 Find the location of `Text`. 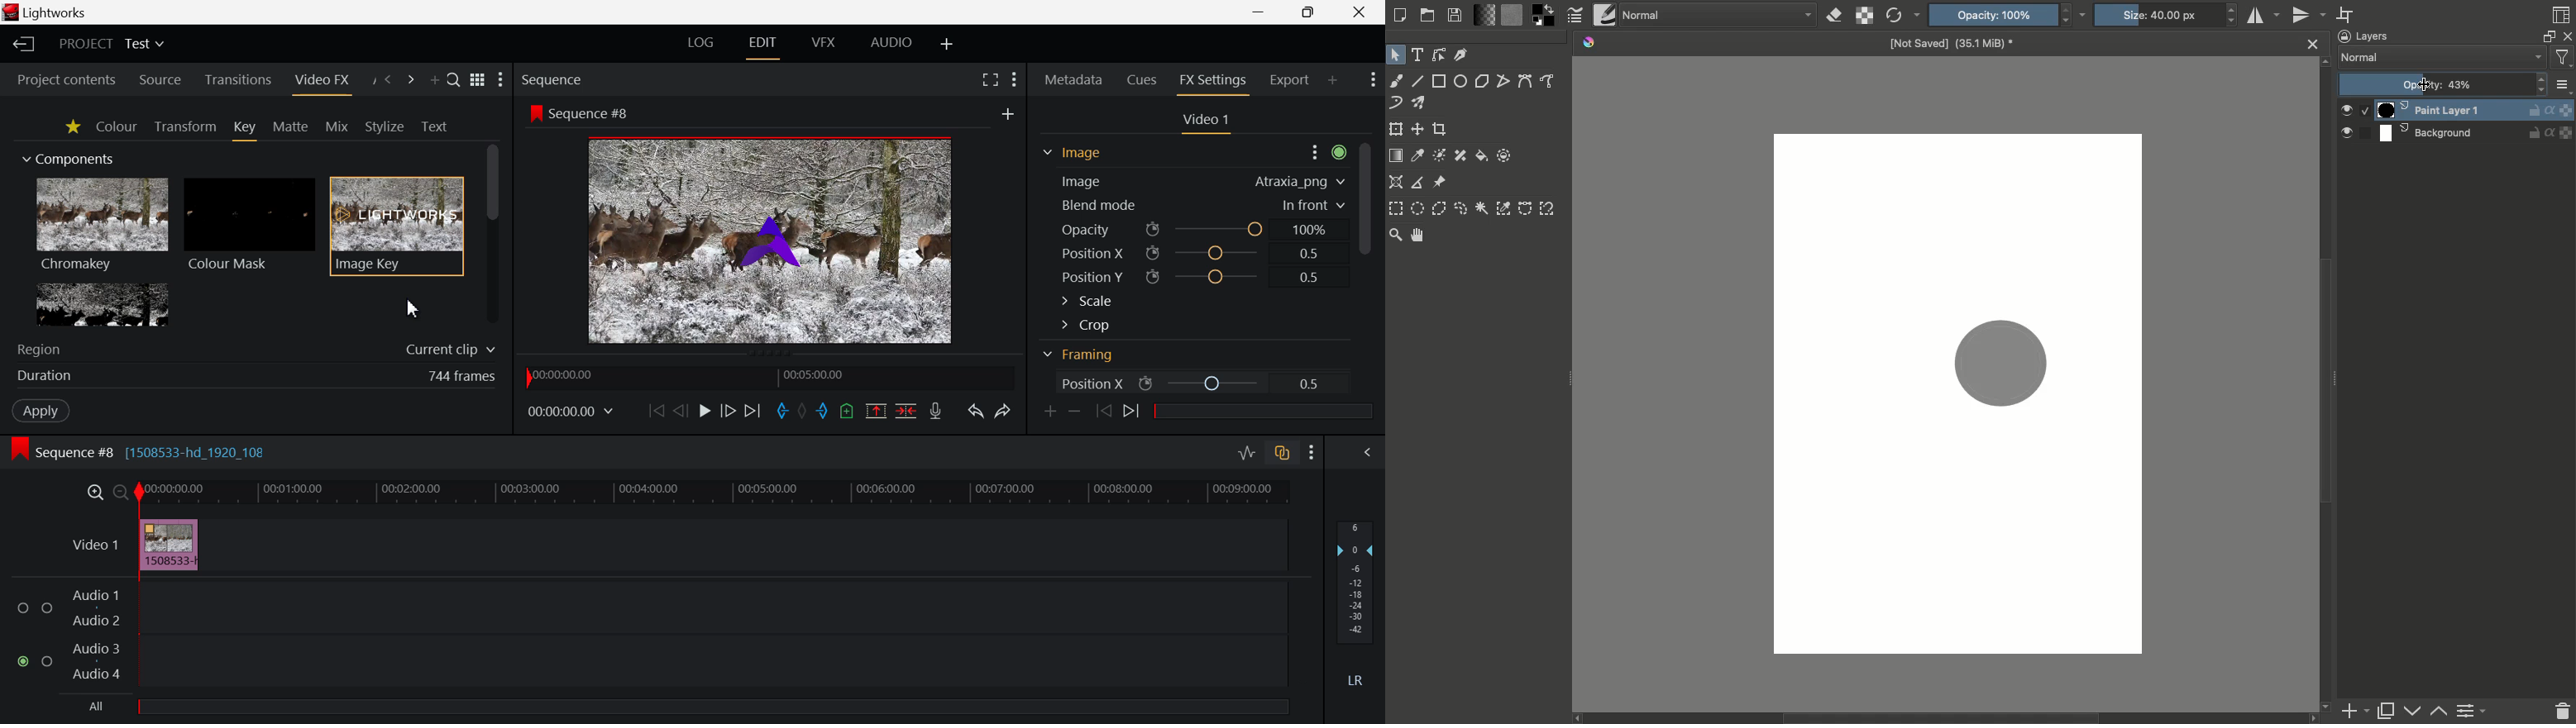

Text is located at coordinates (1418, 54).